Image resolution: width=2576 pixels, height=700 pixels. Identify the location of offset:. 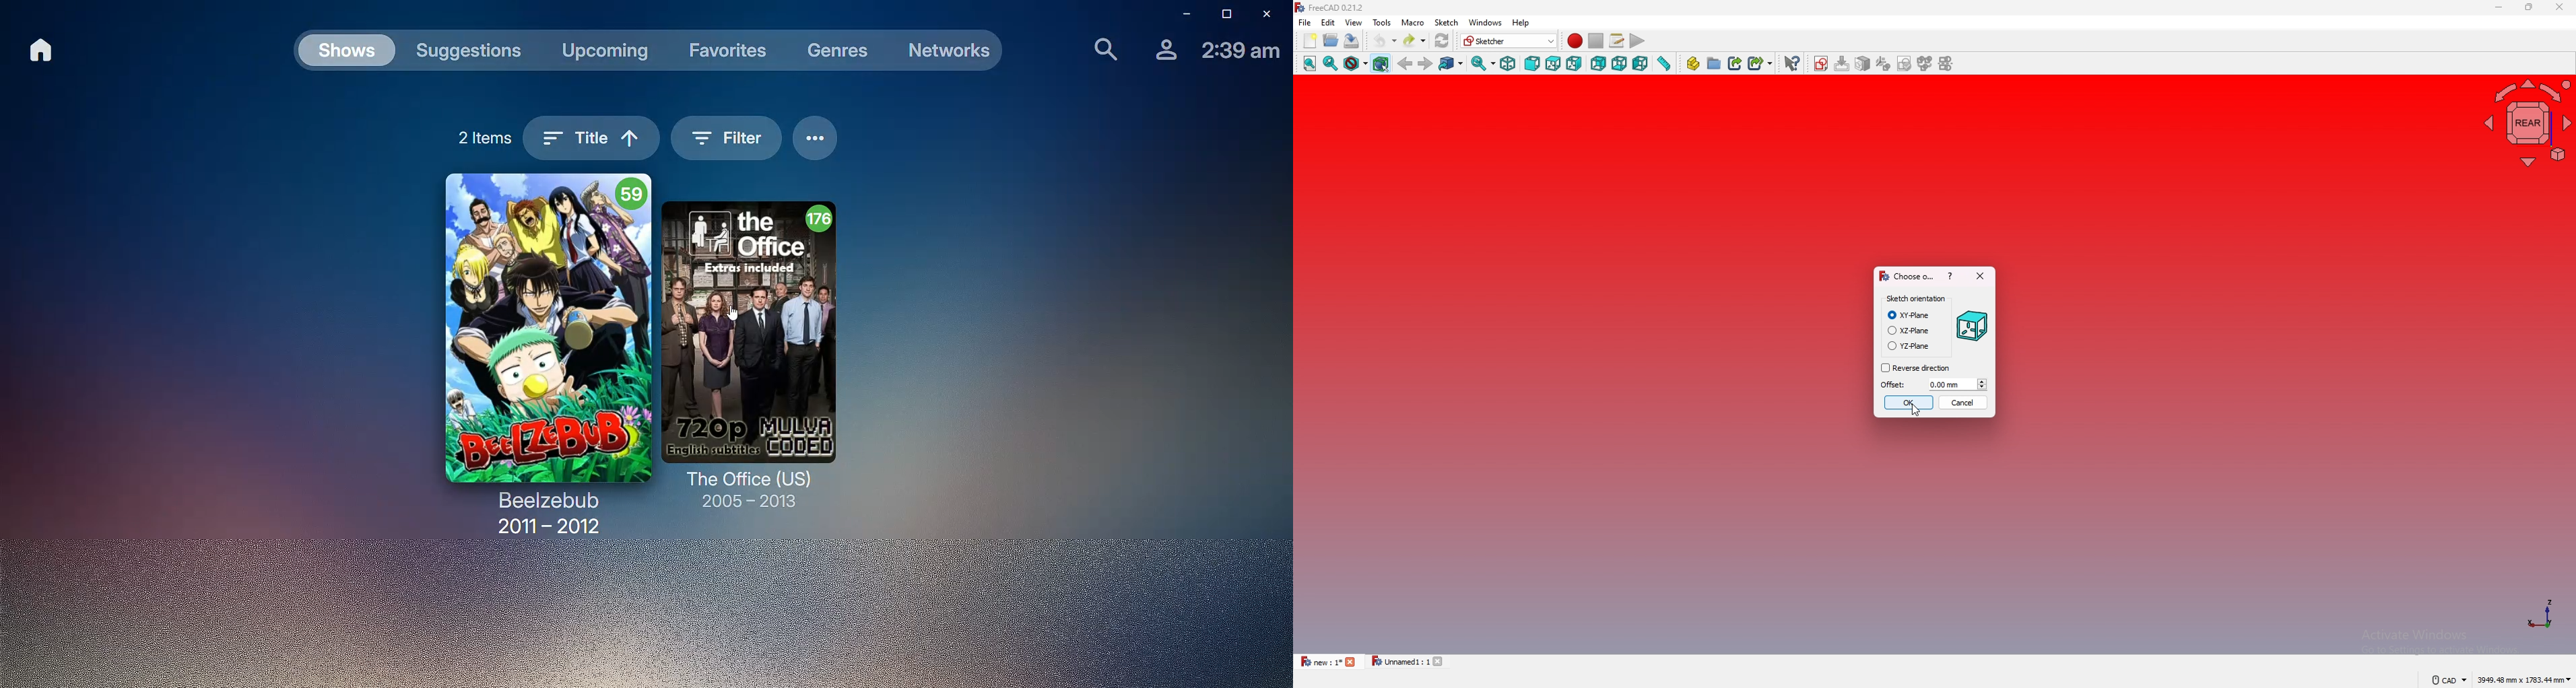
(1894, 385).